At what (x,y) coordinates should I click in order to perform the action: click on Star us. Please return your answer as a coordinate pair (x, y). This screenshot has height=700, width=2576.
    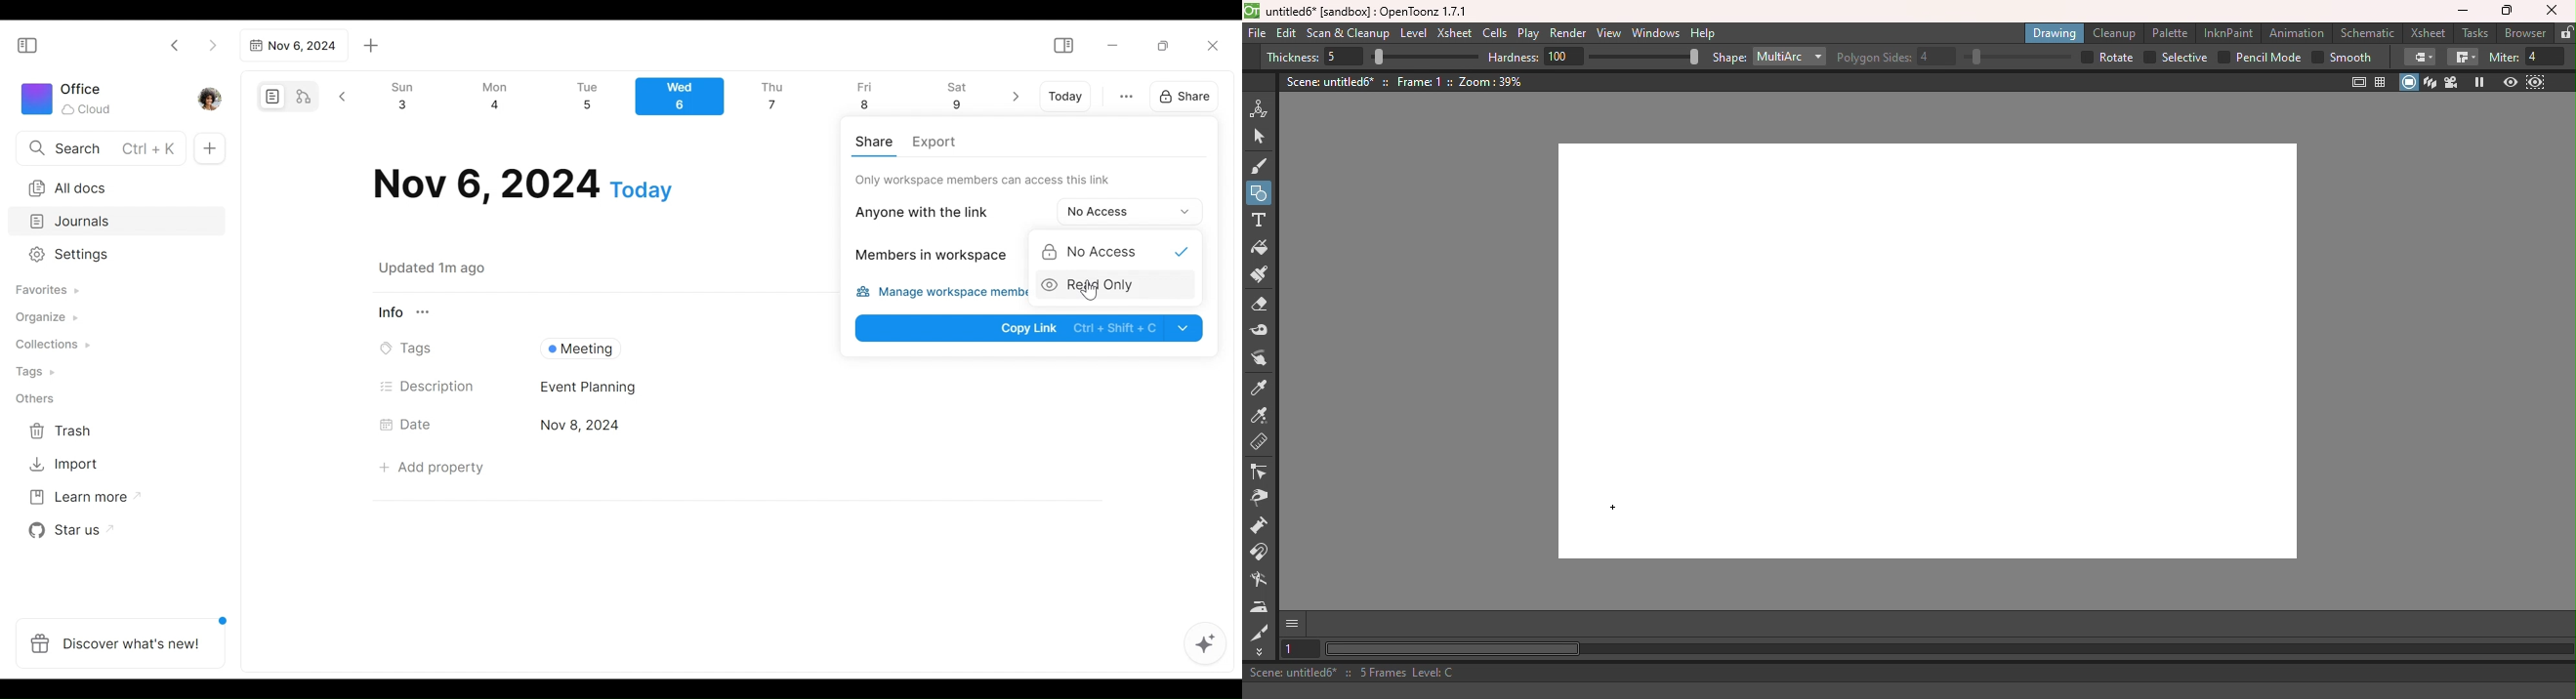
    Looking at the image, I should click on (67, 531).